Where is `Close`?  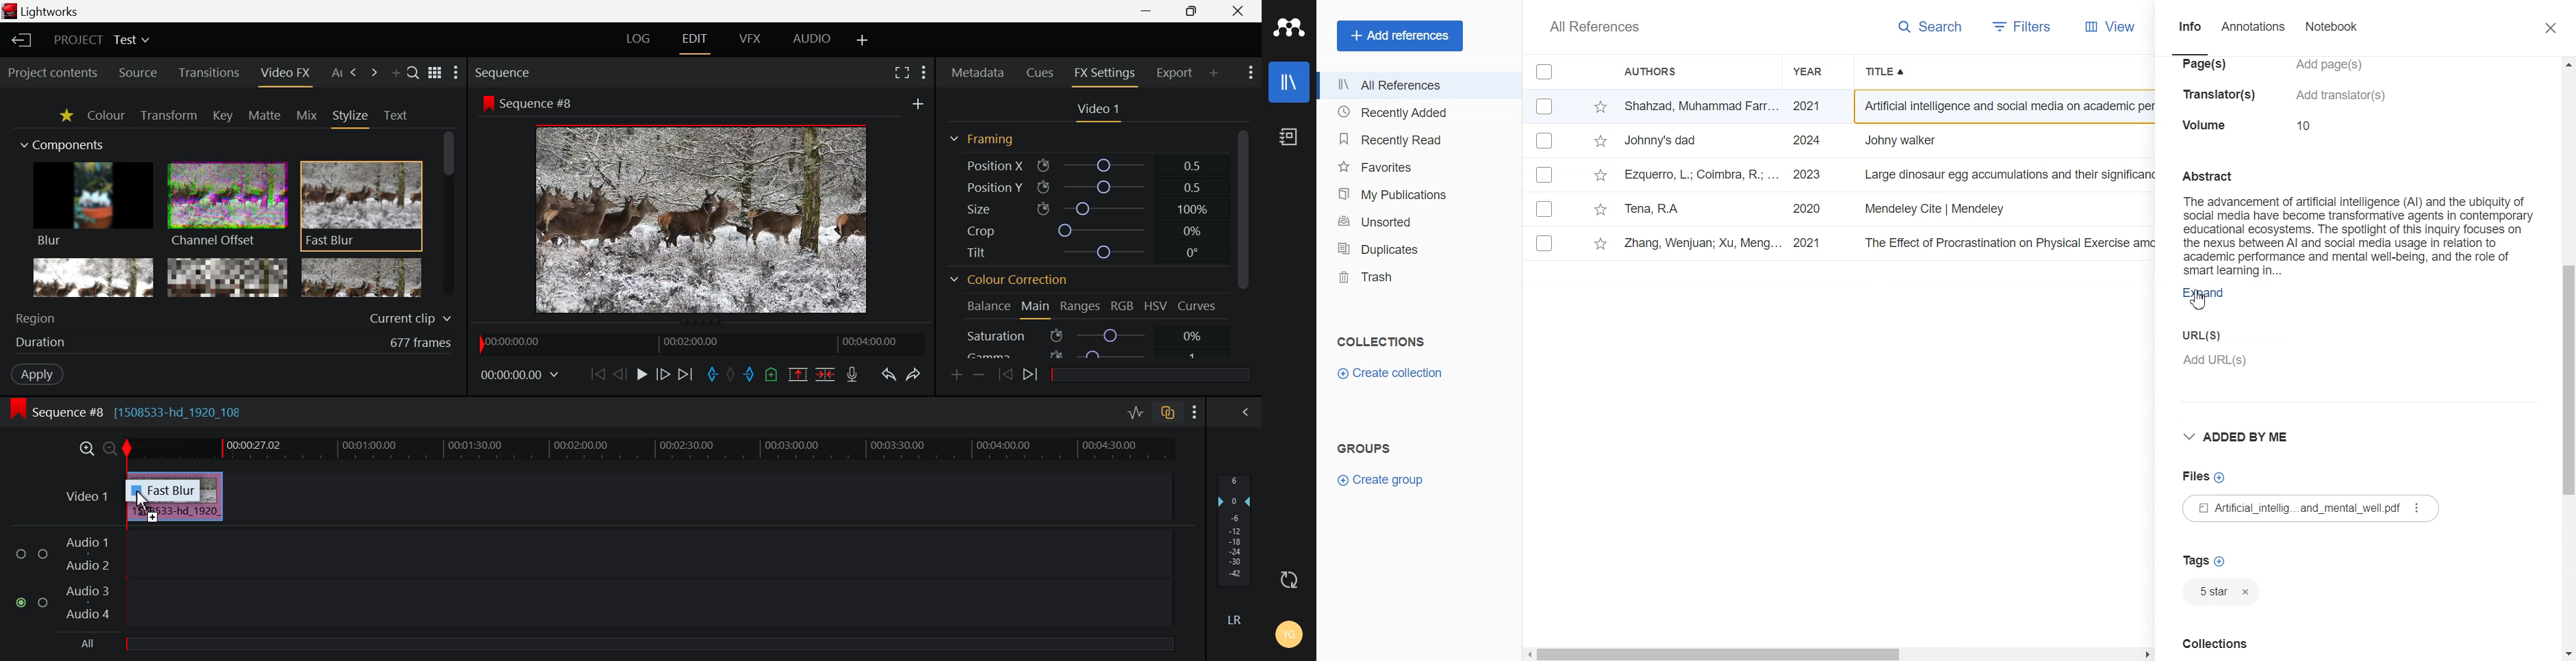
Close is located at coordinates (2247, 591).